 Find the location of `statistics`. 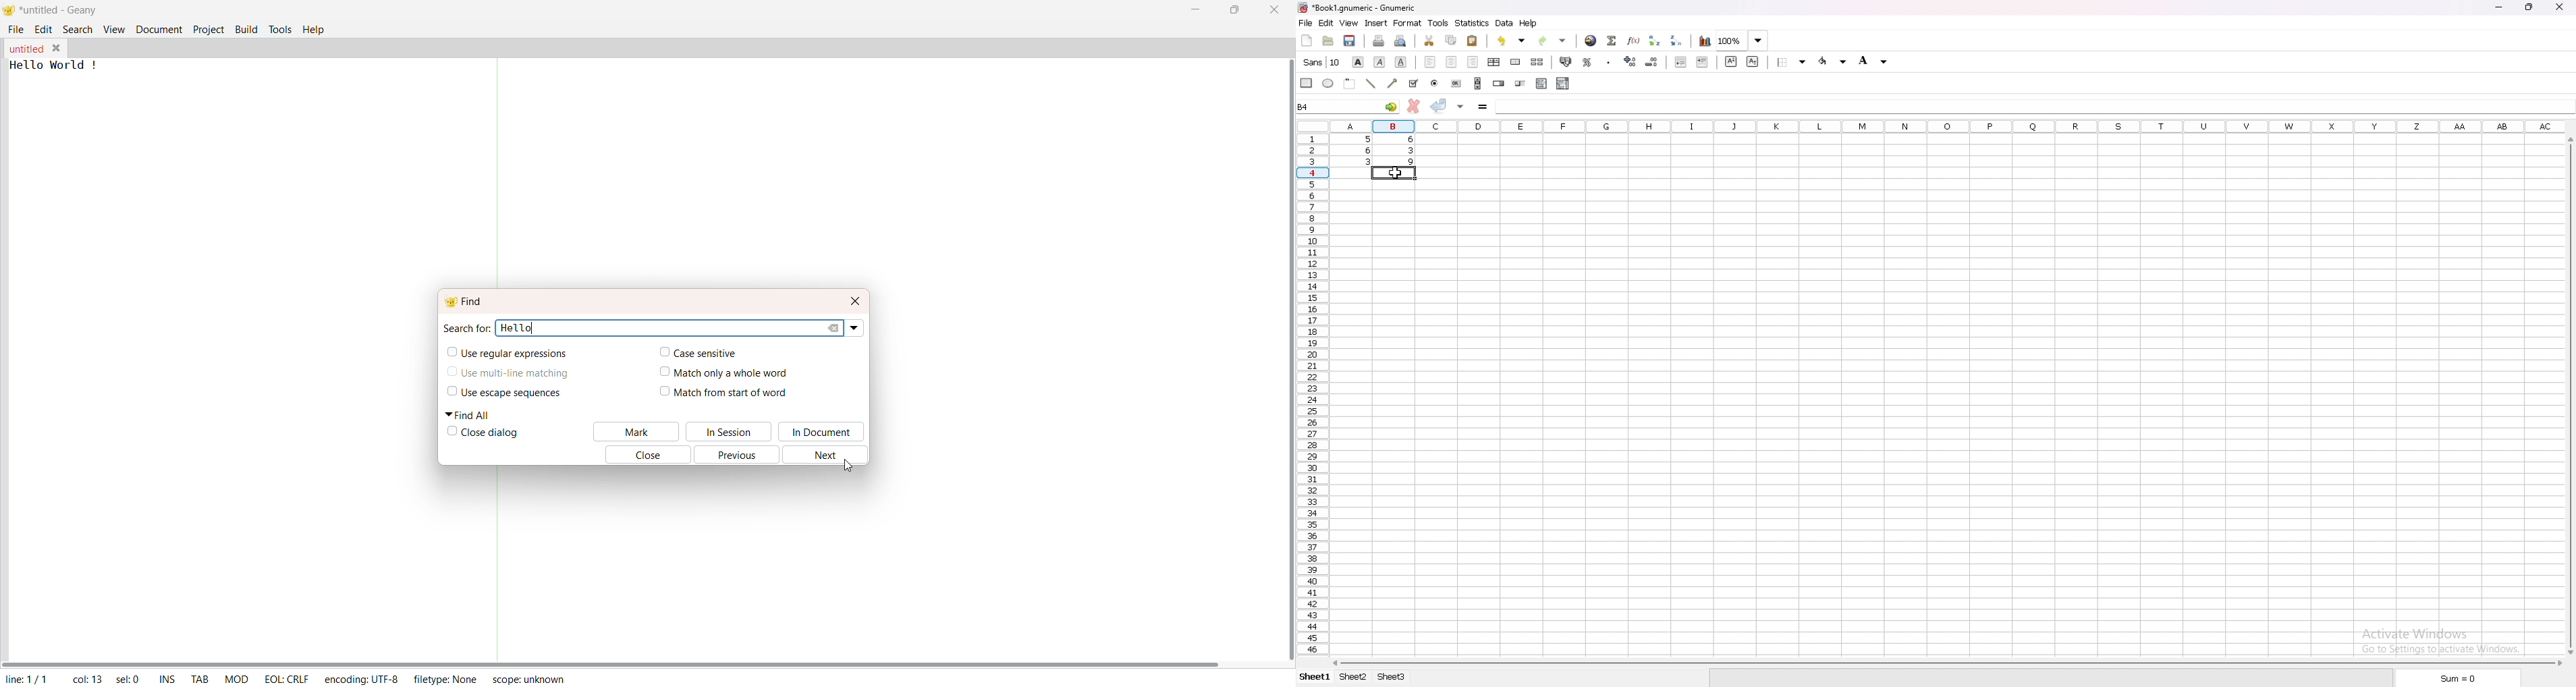

statistics is located at coordinates (1473, 23).